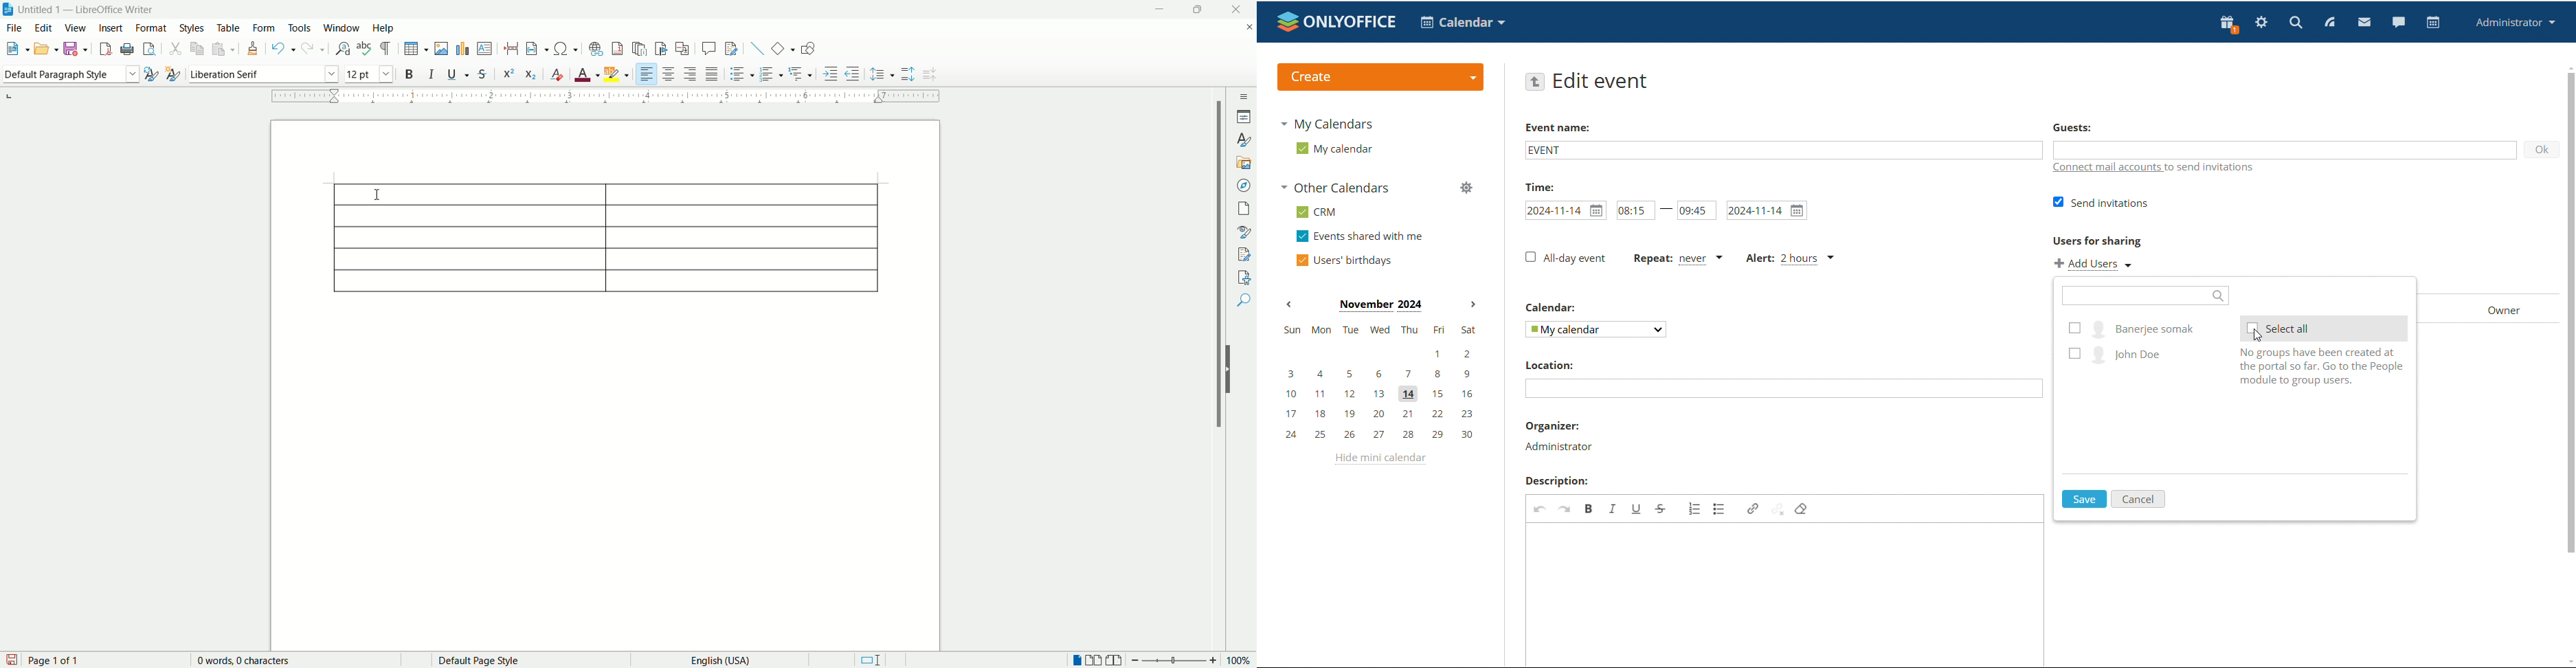 The image size is (2576, 672). Describe the element at coordinates (646, 73) in the screenshot. I see `align right` at that location.